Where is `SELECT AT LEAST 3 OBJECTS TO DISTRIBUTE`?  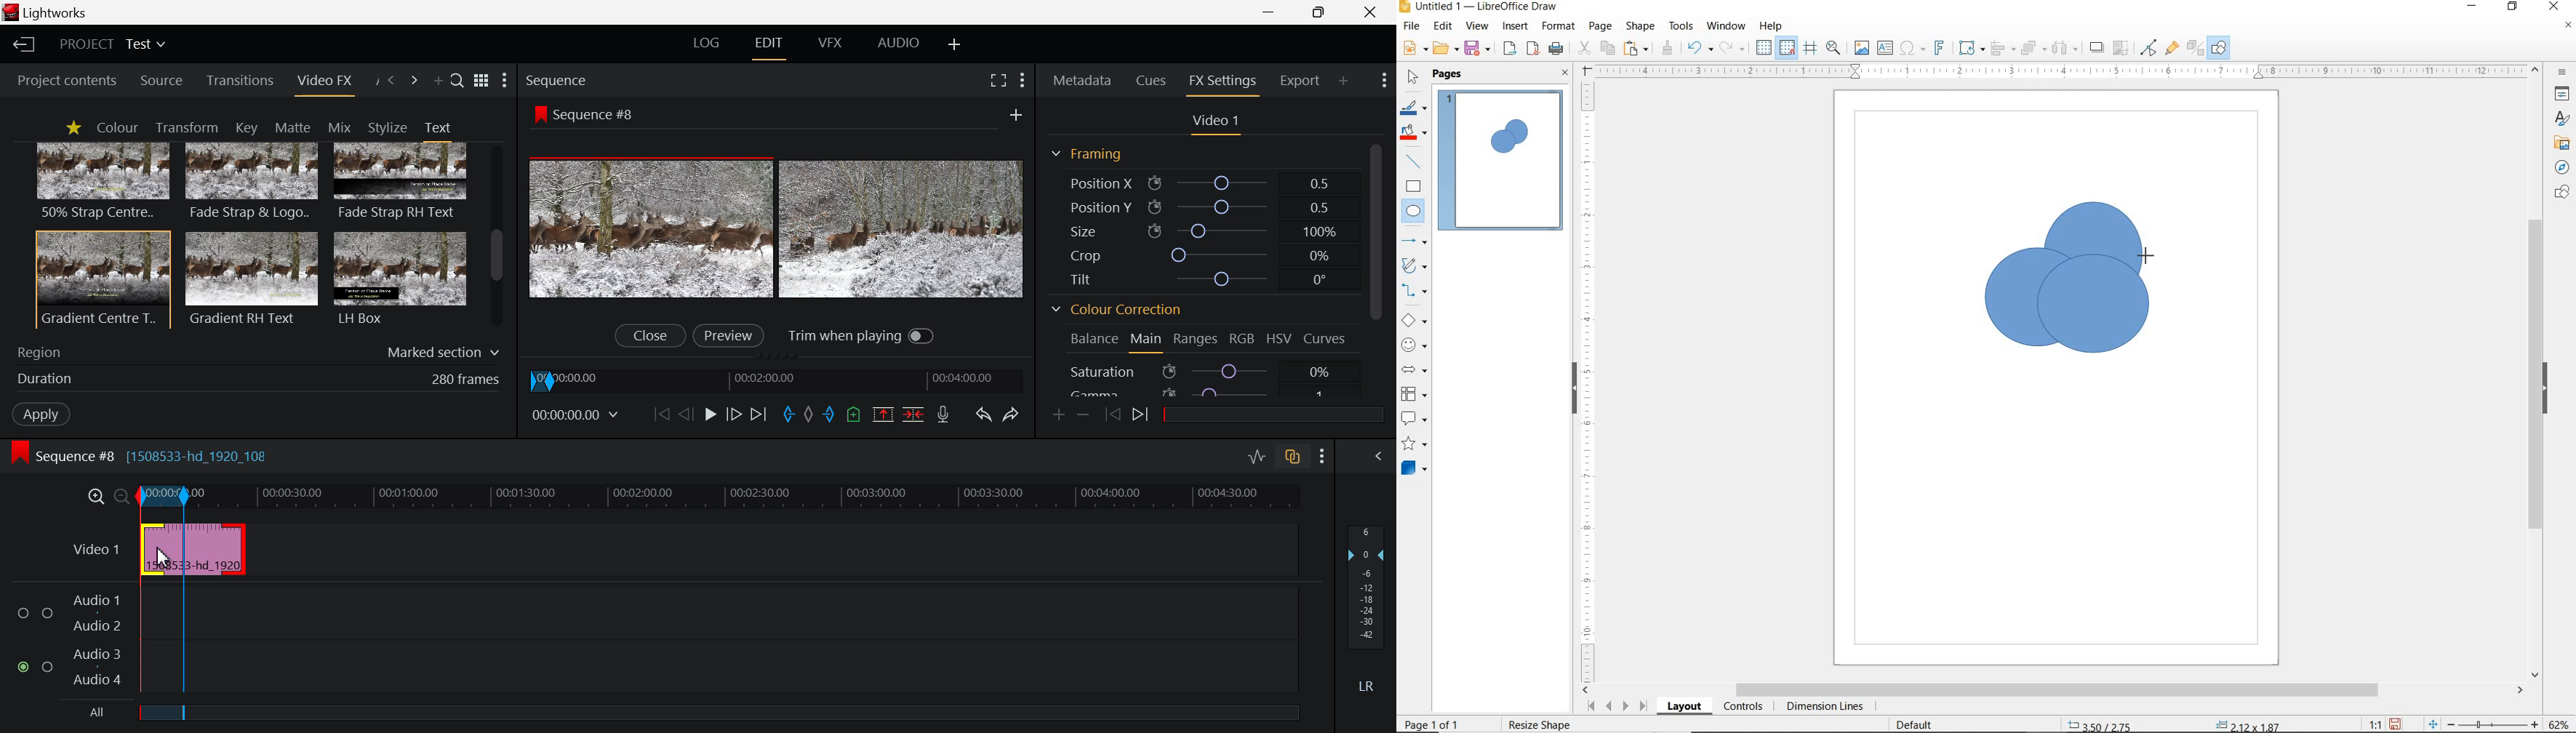
SELECT AT LEAST 3 OBJECTS TO DISTRIBUTE is located at coordinates (2066, 47).